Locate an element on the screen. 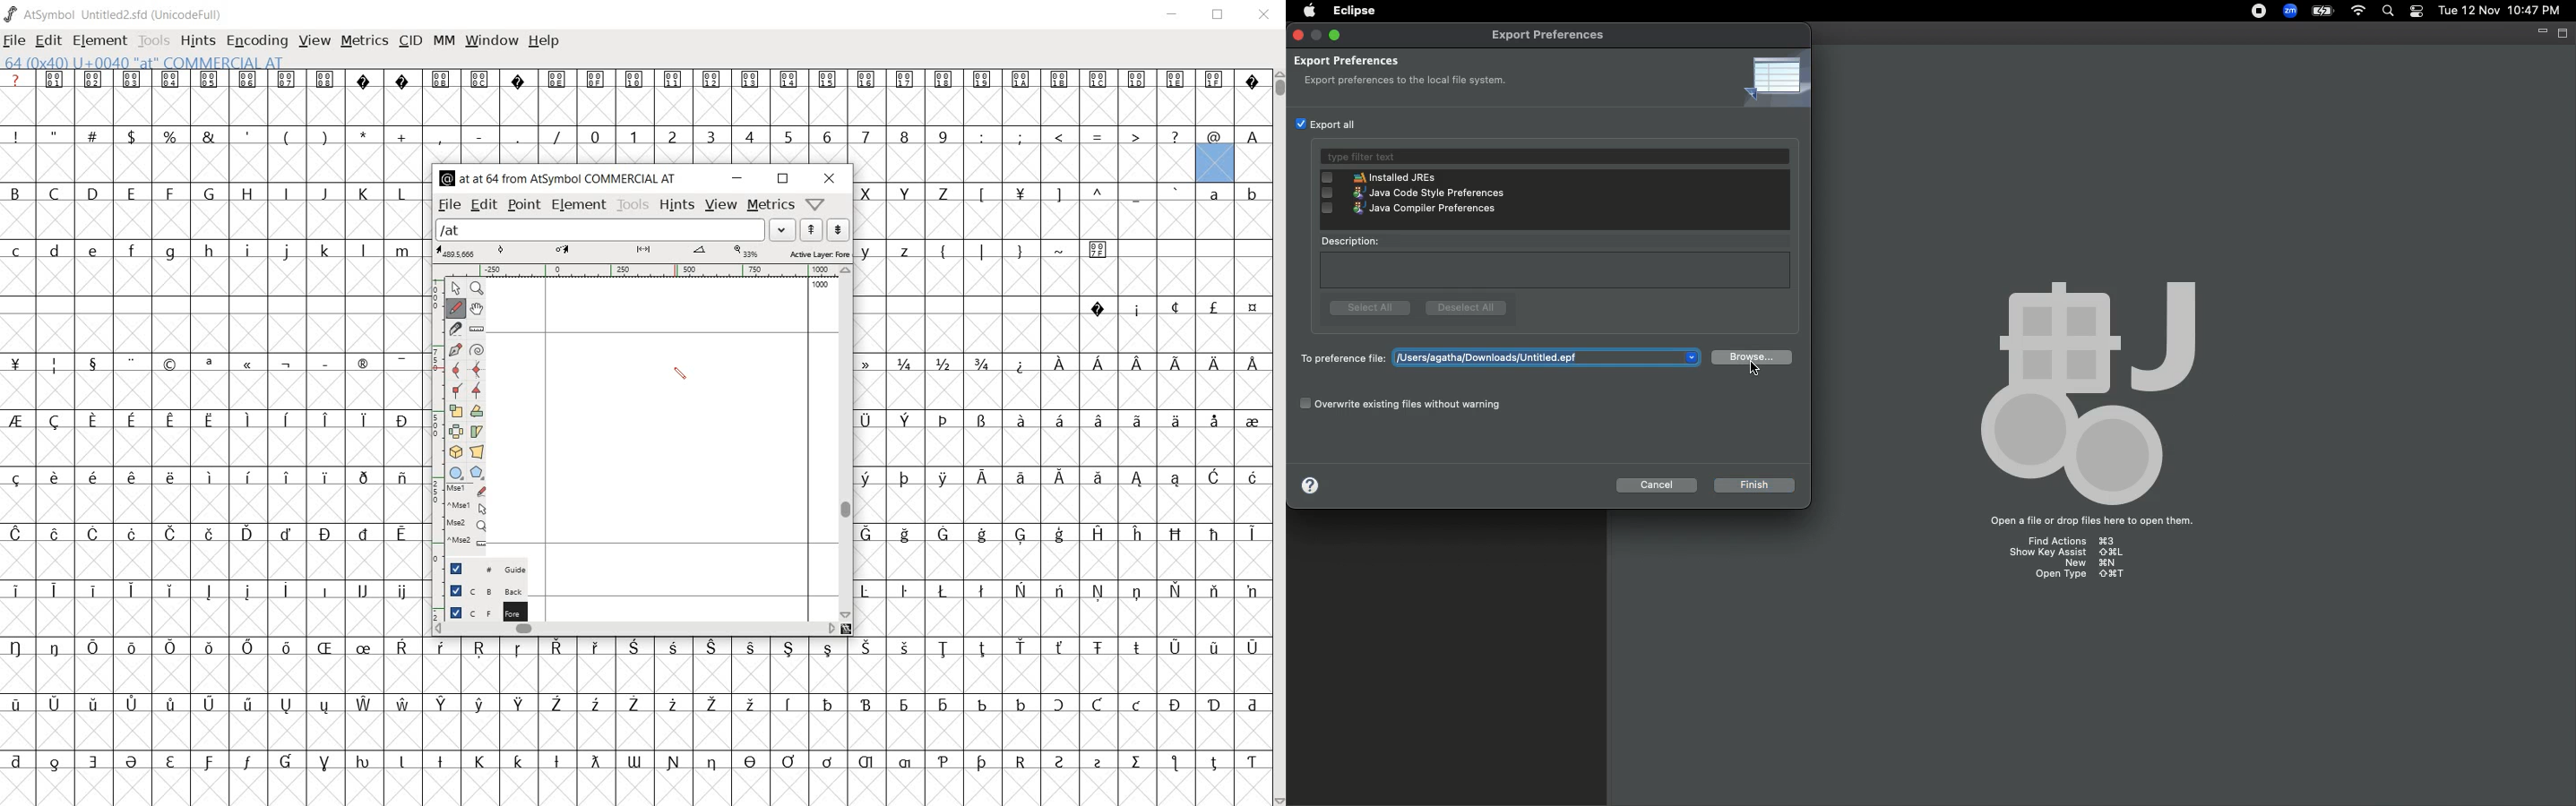 This screenshot has height=812, width=2576. guide is located at coordinates (501, 569).